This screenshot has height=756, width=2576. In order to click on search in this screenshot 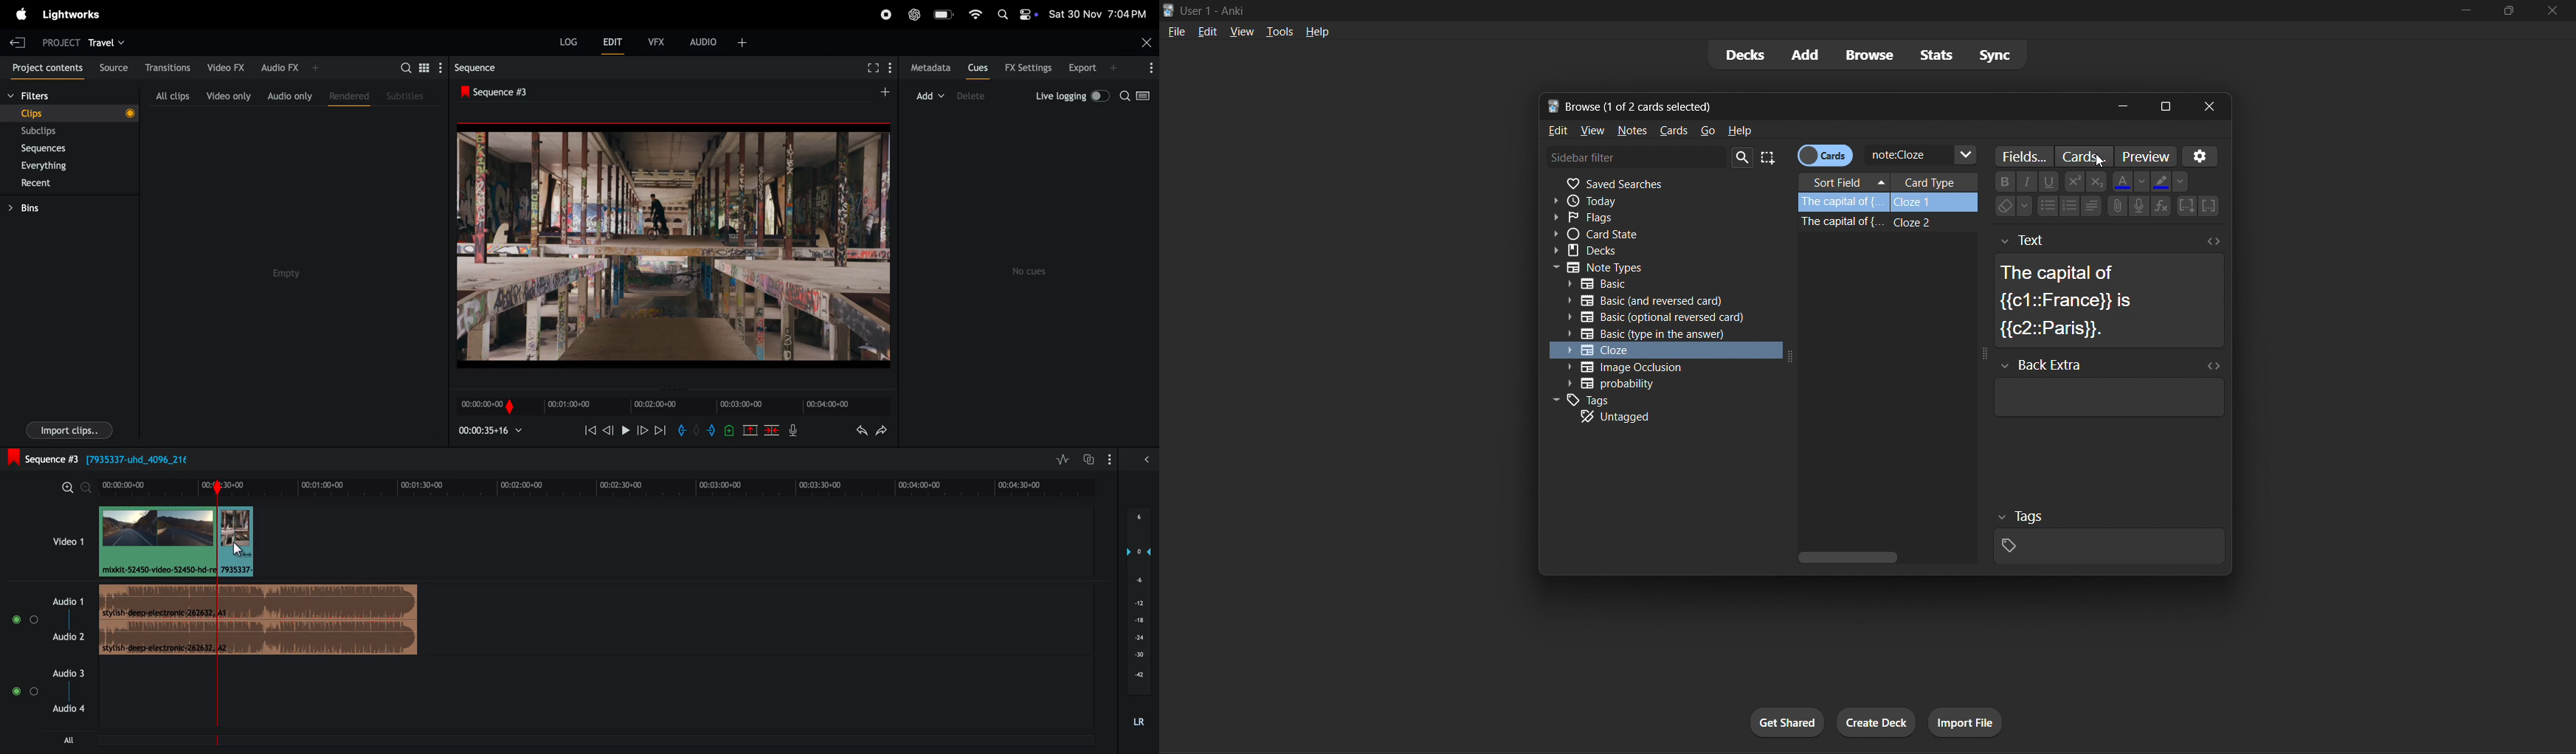, I will do `click(1139, 99)`.